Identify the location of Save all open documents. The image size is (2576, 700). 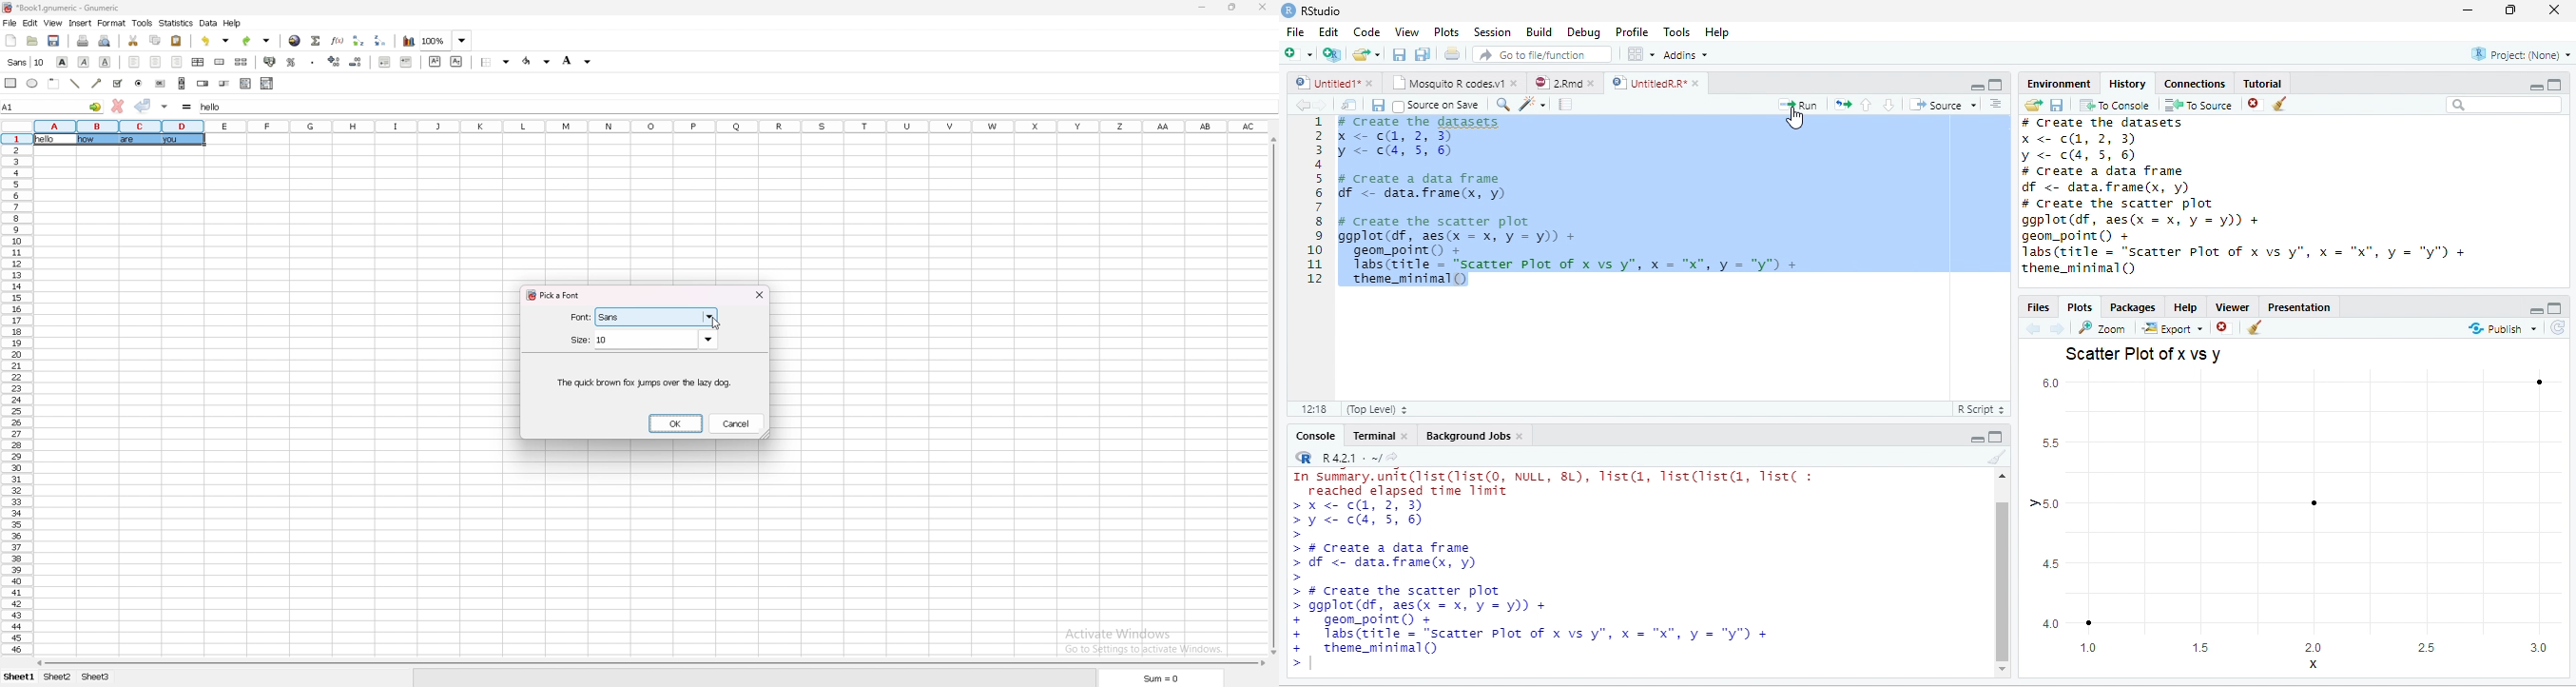
(1423, 53).